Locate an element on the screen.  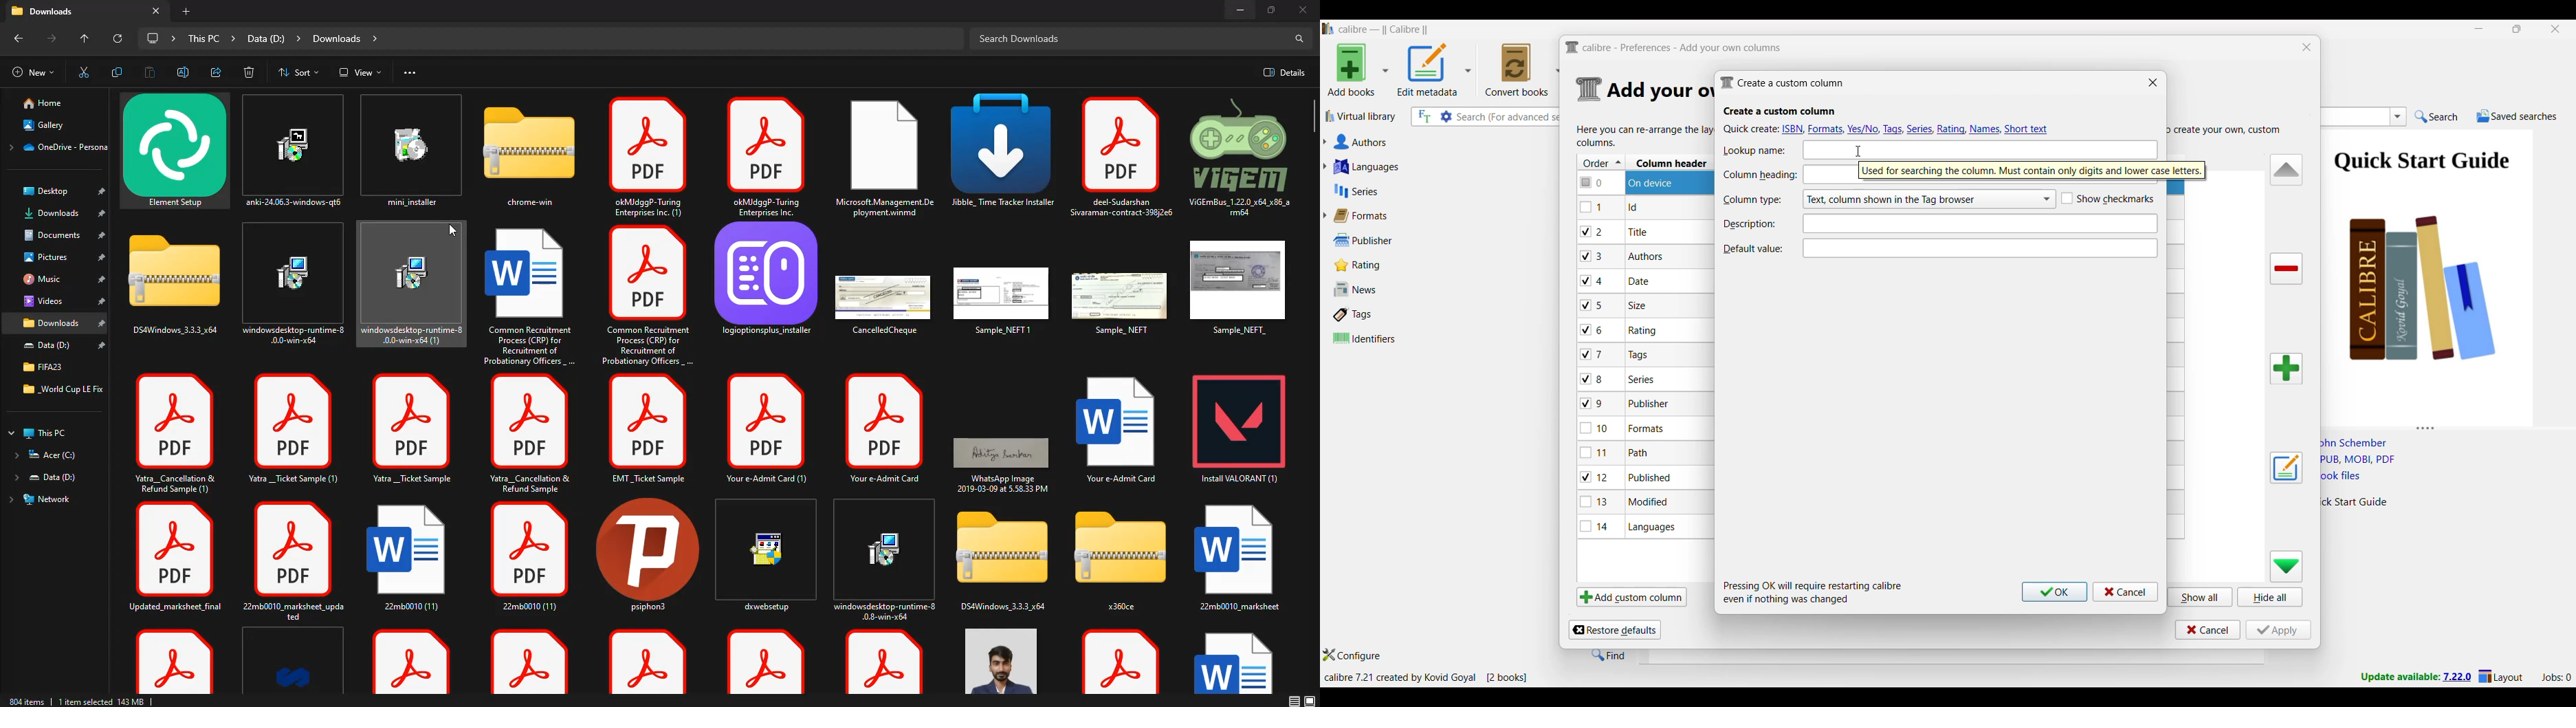
file is located at coordinates (1240, 284).